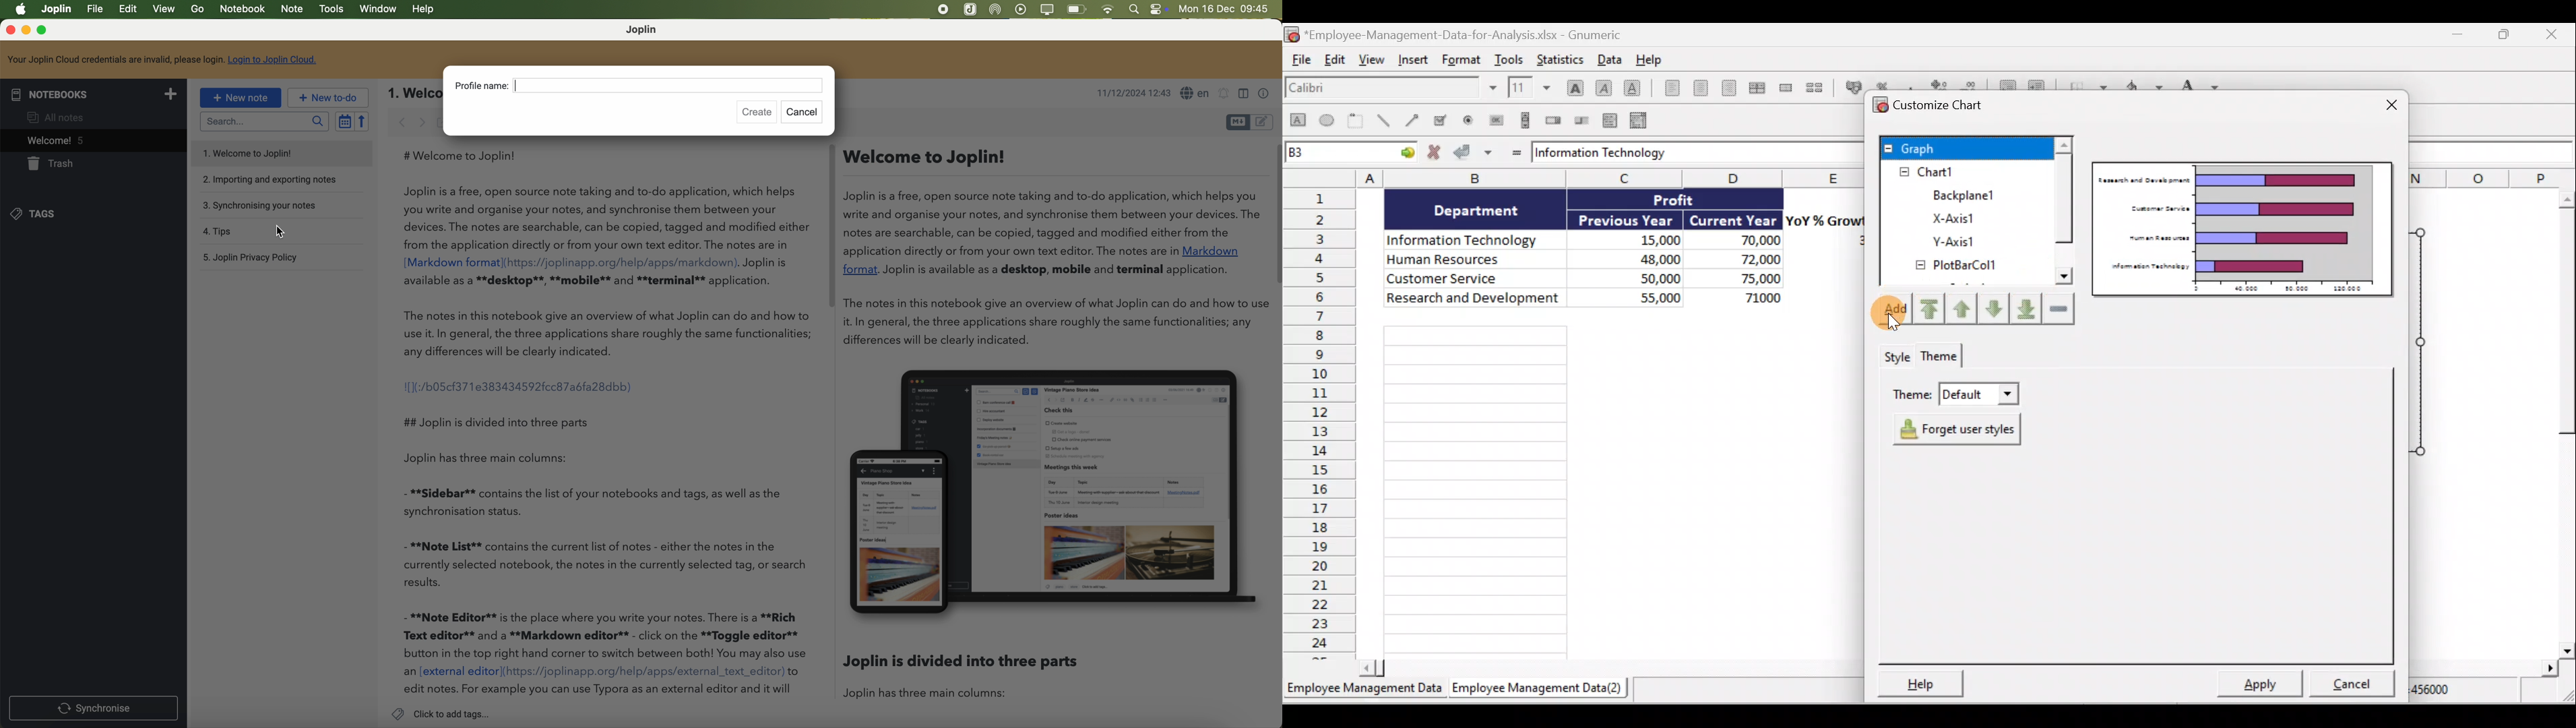  Describe the element at coordinates (262, 205) in the screenshot. I see `3. Synchronising your notes` at that location.